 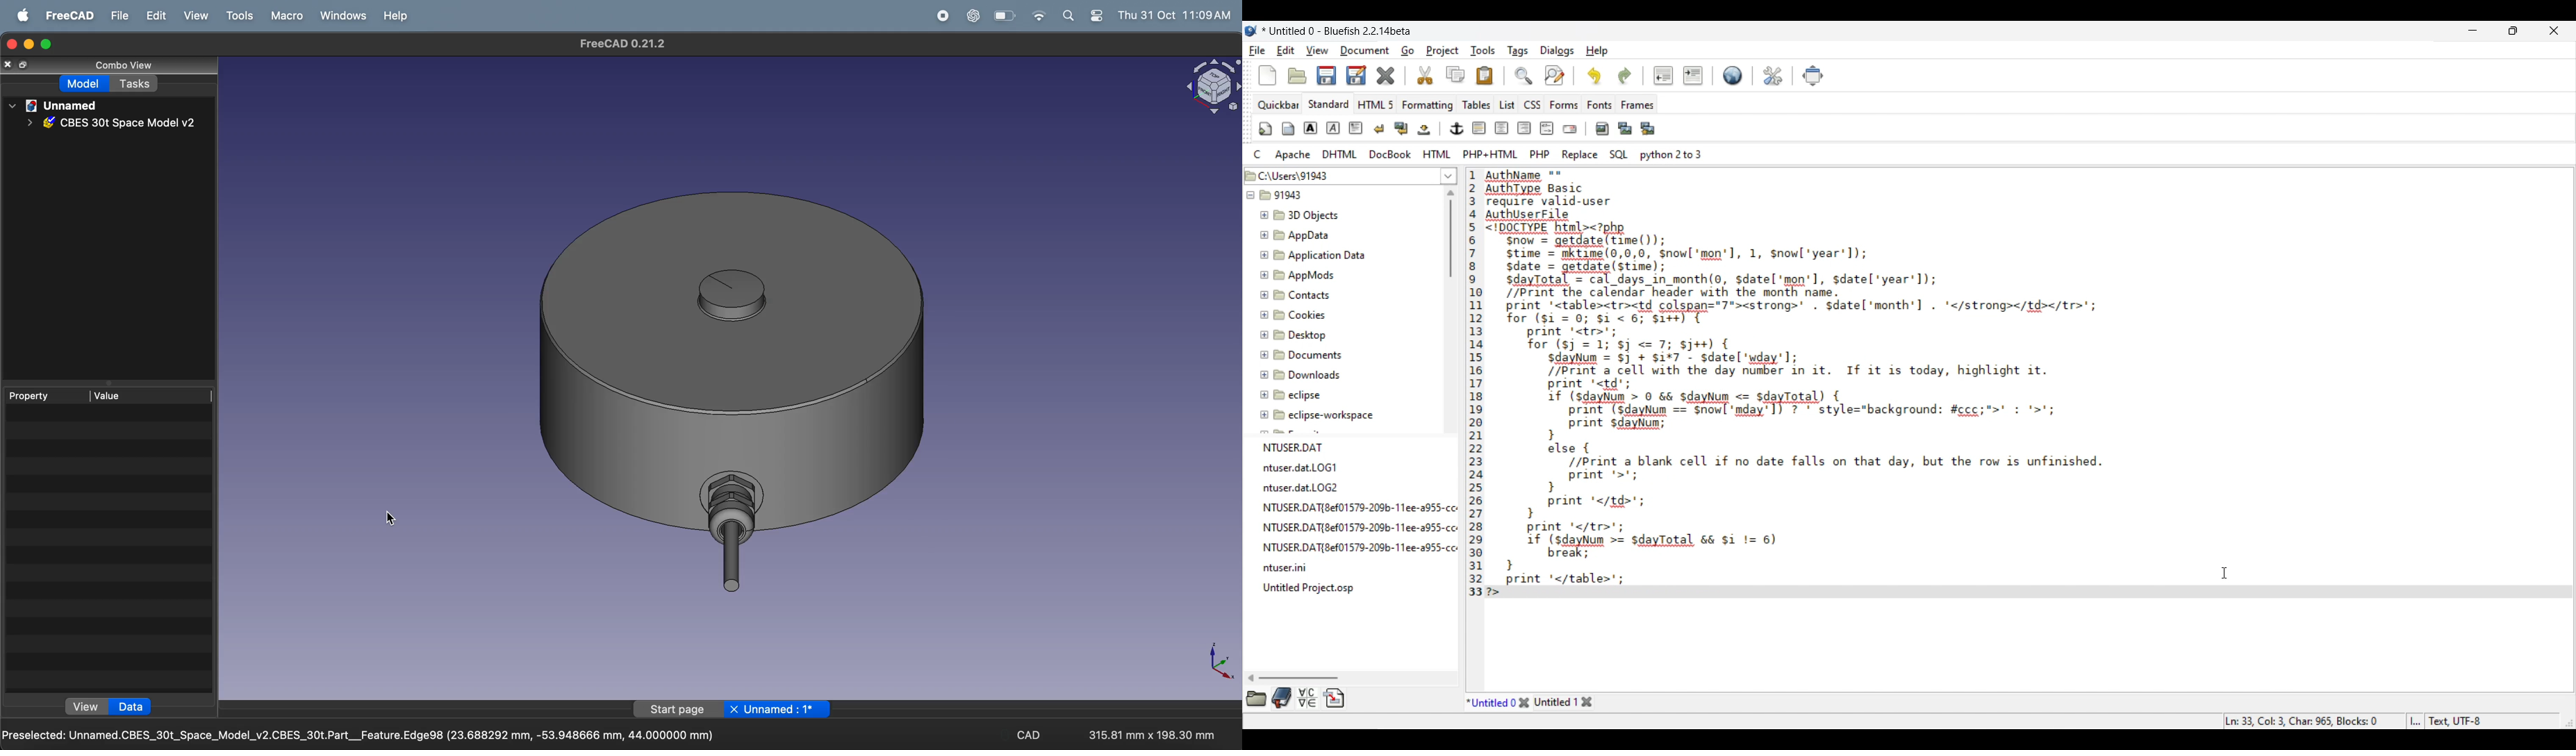 I want to click on Forms, so click(x=1564, y=105).